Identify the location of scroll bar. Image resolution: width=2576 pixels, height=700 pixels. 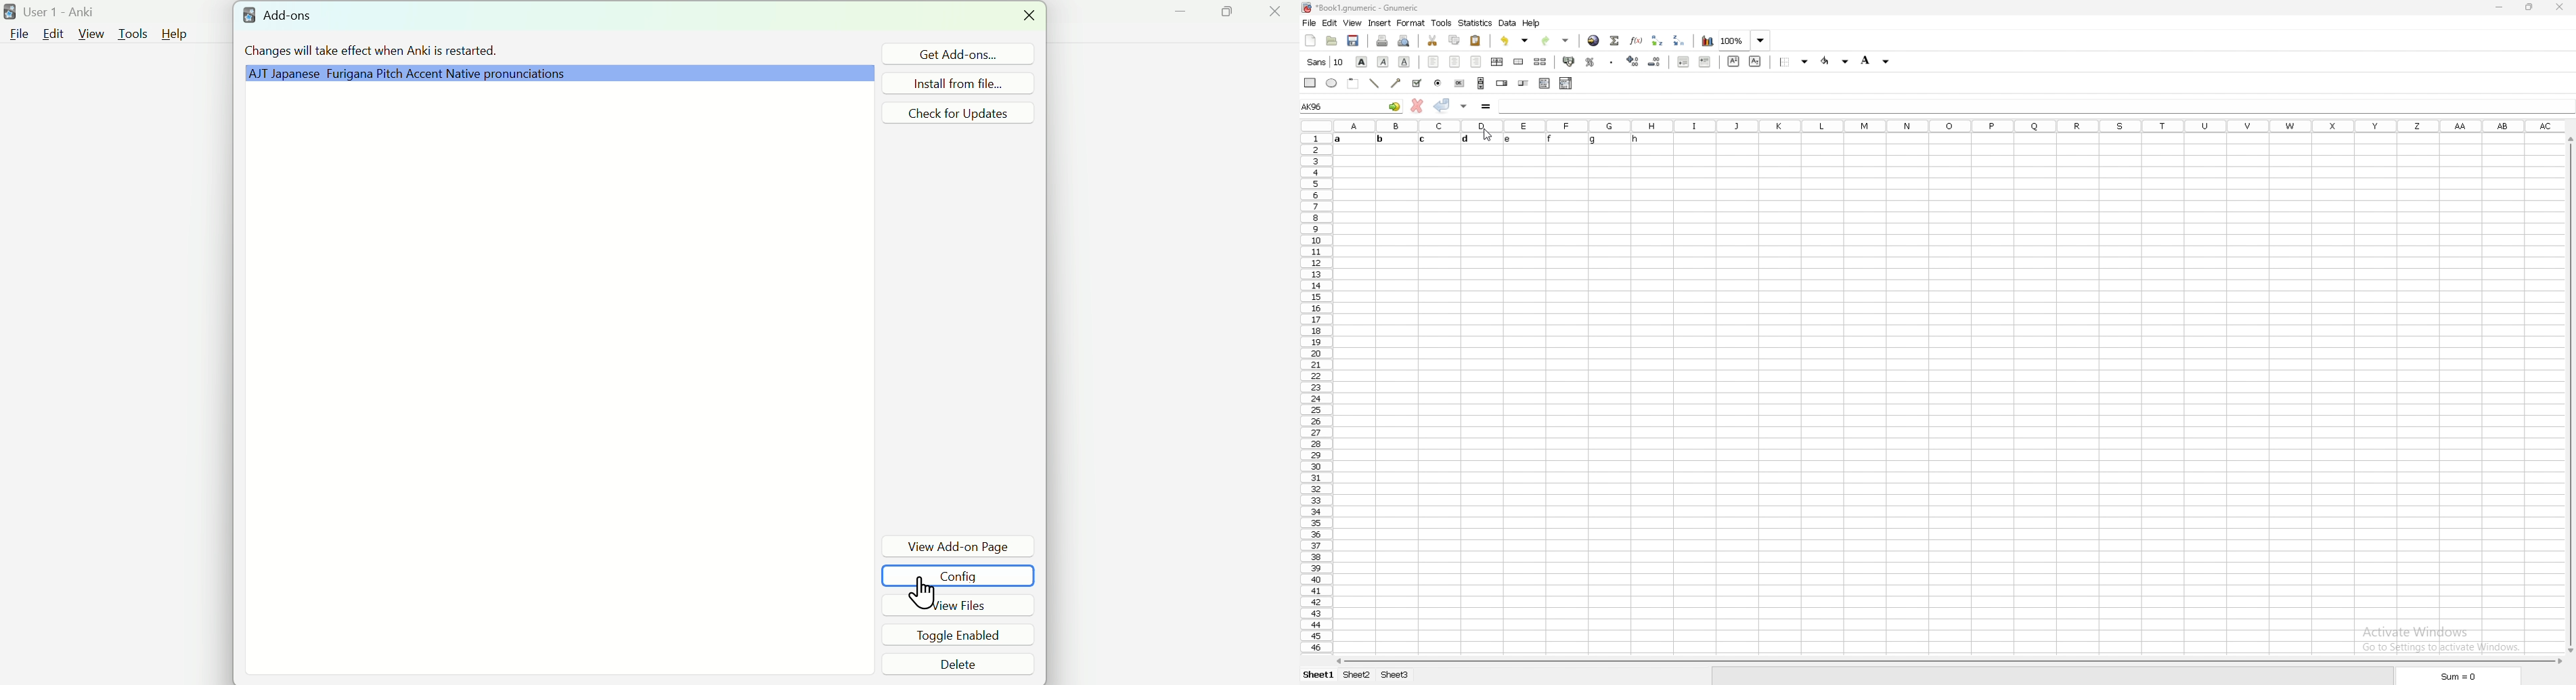
(2570, 395).